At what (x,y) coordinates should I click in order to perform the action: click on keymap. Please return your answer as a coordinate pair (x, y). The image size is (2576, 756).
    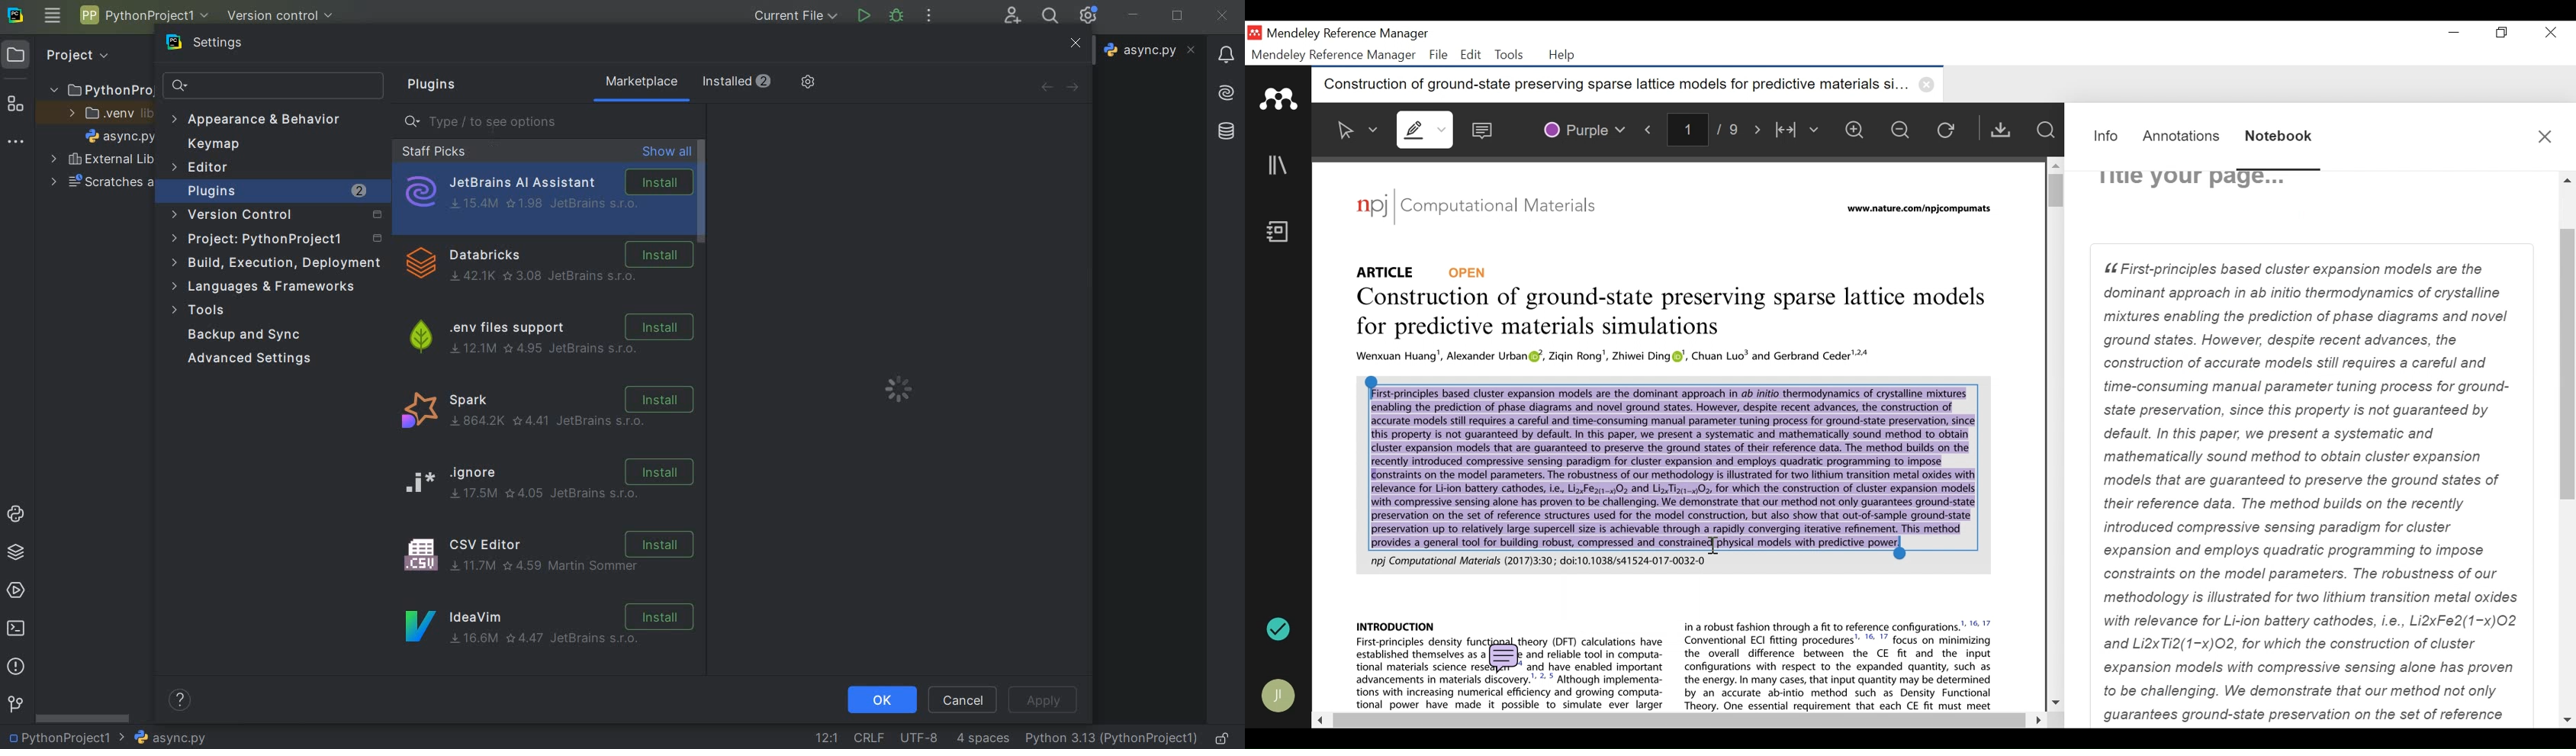
    Looking at the image, I should click on (211, 144).